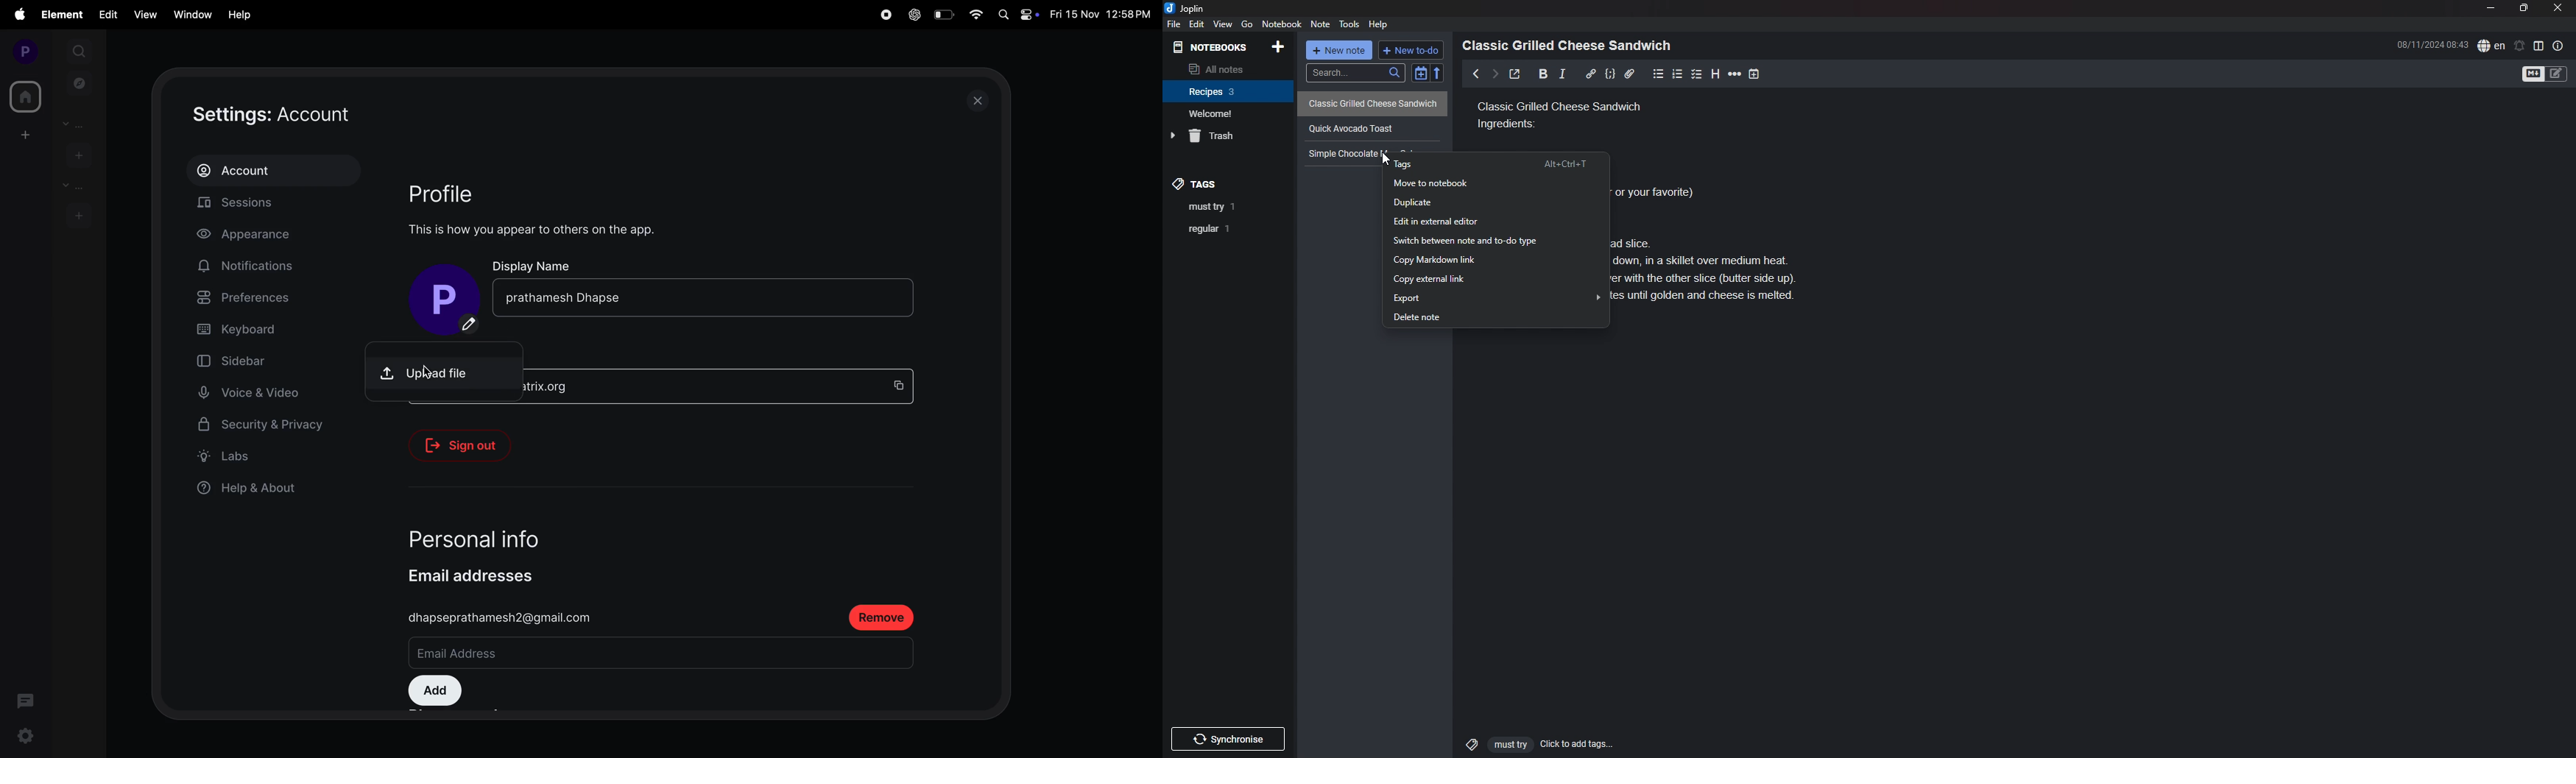 The height and width of the screenshot is (784, 2576). What do you see at coordinates (80, 50) in the screenshot?
I see `search1` at bounding box center [80, 50].